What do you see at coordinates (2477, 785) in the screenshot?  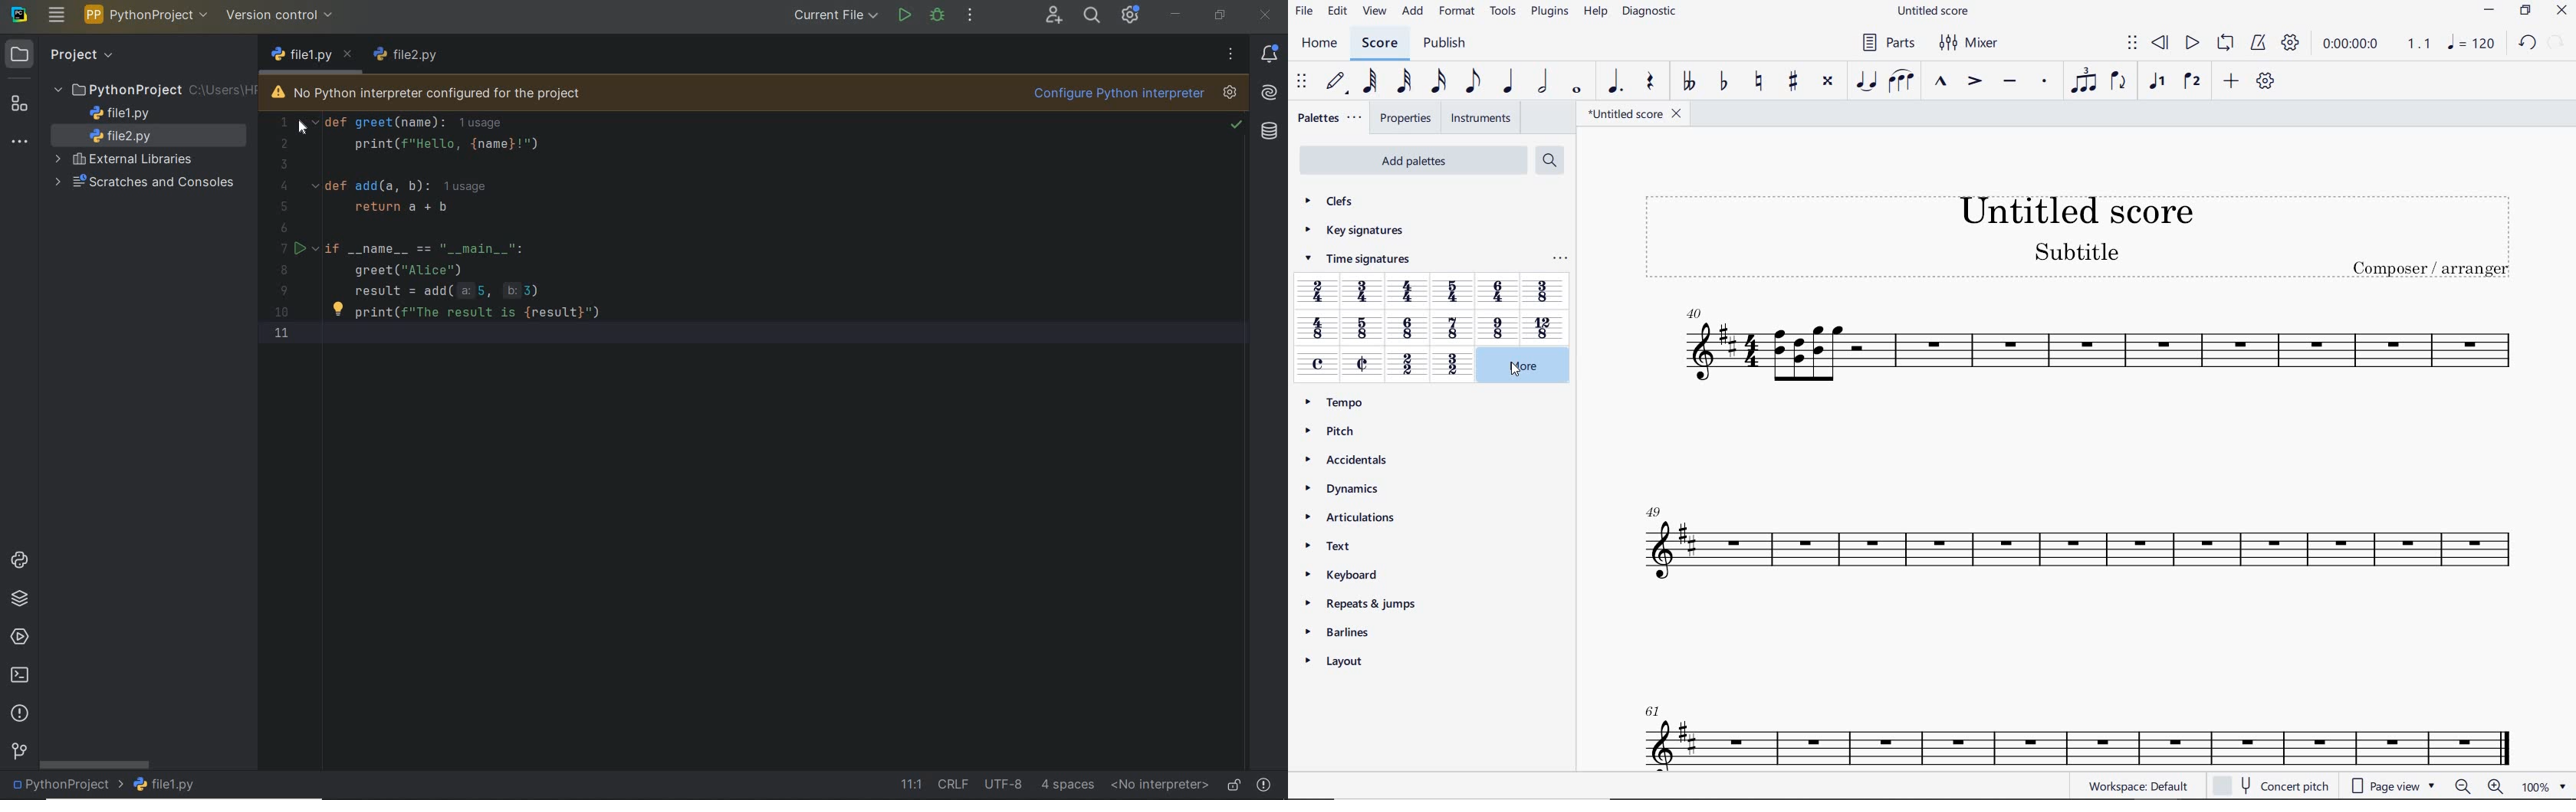 I see `ZOOM OUT OR ZOOM IN` at bounding box center [2477, 785].